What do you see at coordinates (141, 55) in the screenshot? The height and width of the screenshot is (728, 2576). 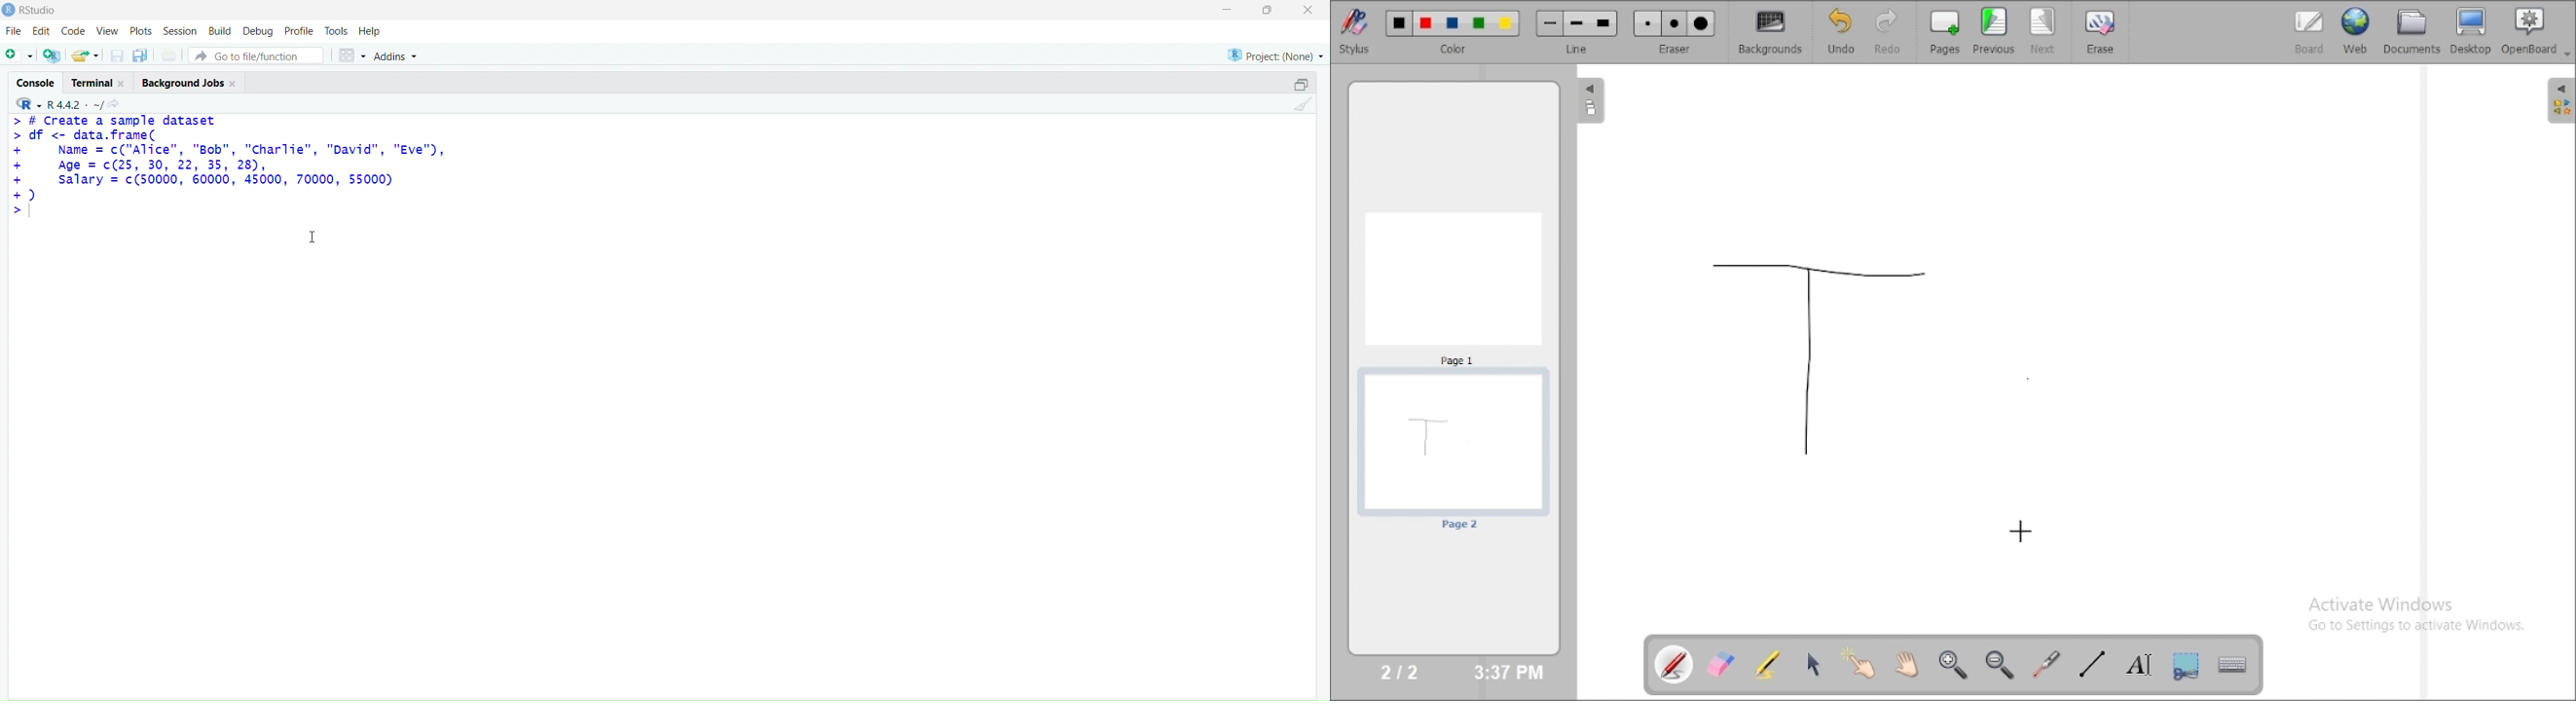 I see `save all open documents` at bounding box center [141, 55].